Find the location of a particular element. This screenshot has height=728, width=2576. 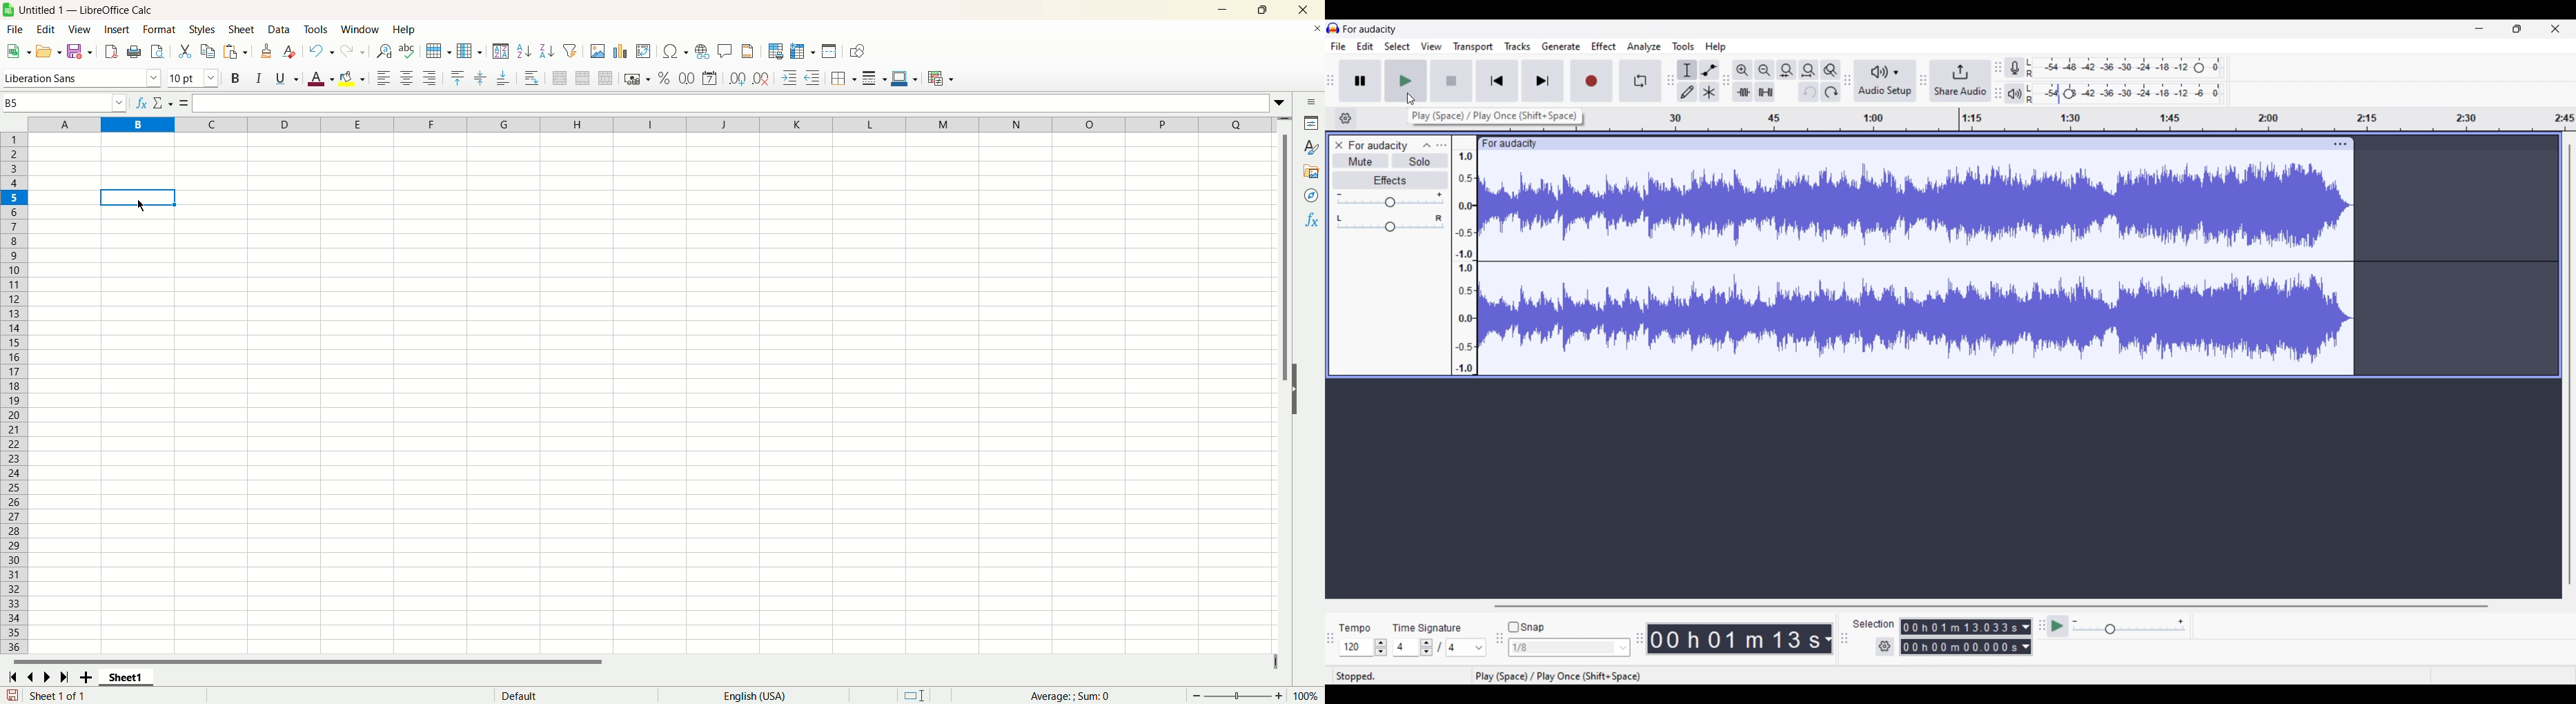

border color is located at coordinates (905, 79).